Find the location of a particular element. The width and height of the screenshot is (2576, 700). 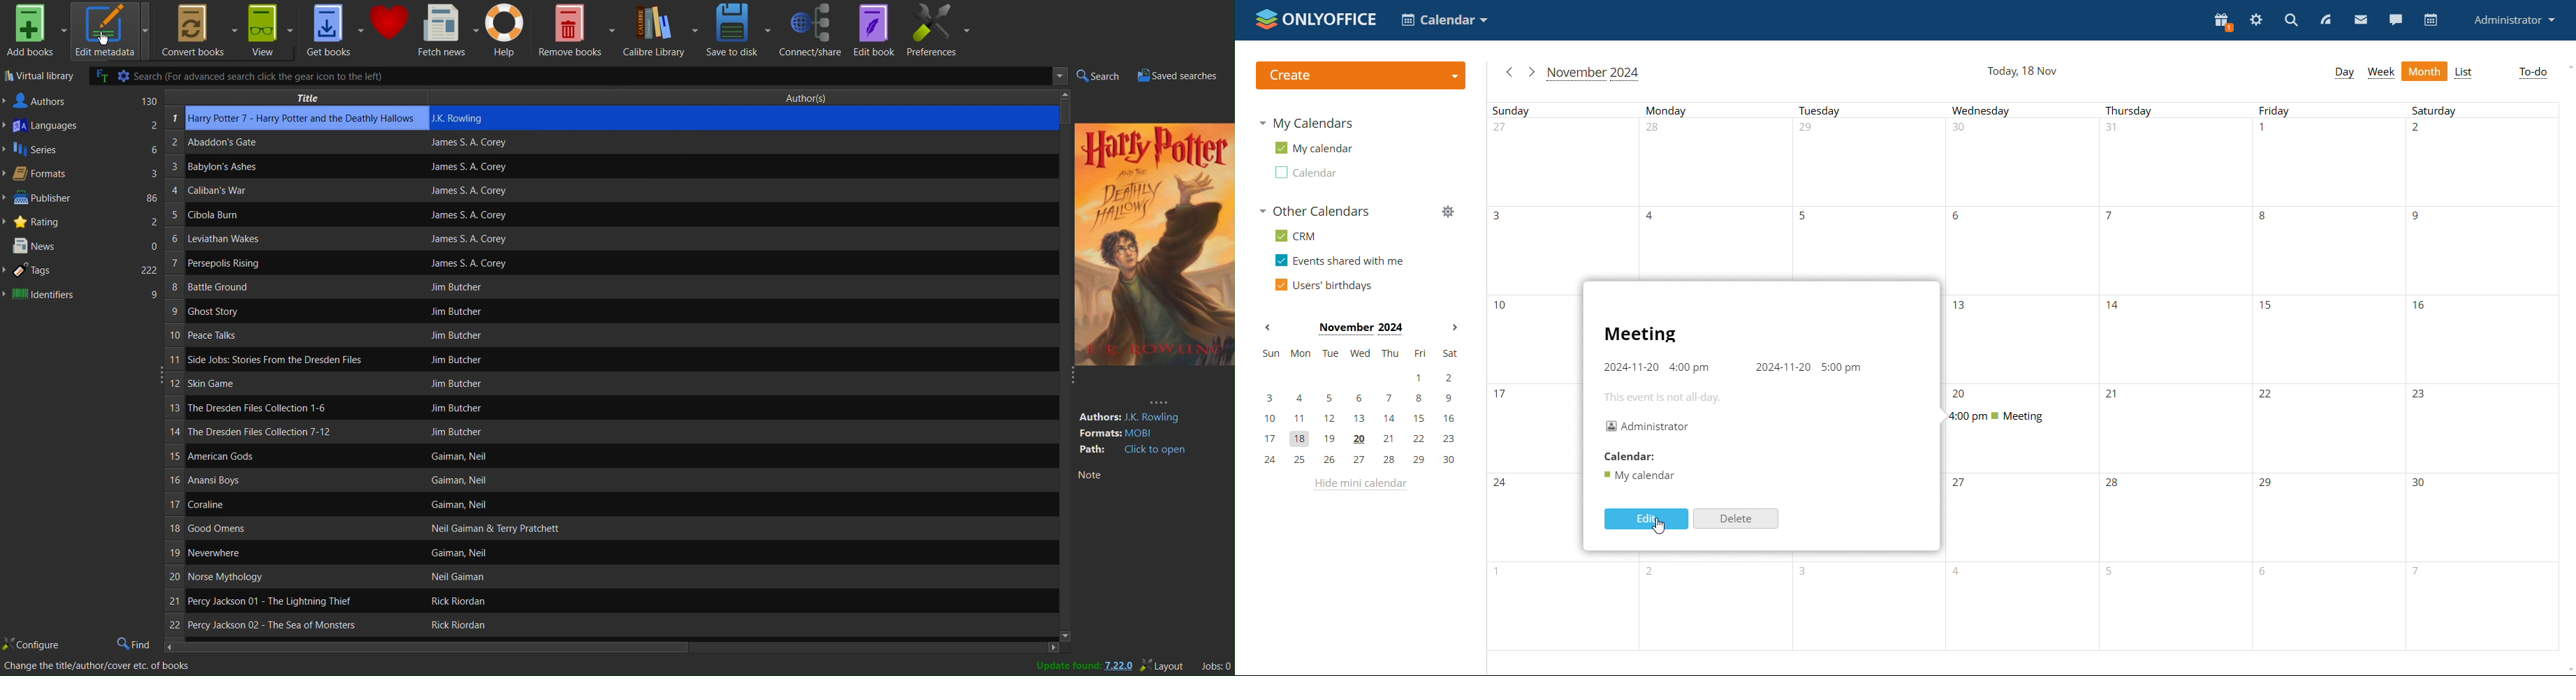

Edit book is located at coordinates (876, 30).